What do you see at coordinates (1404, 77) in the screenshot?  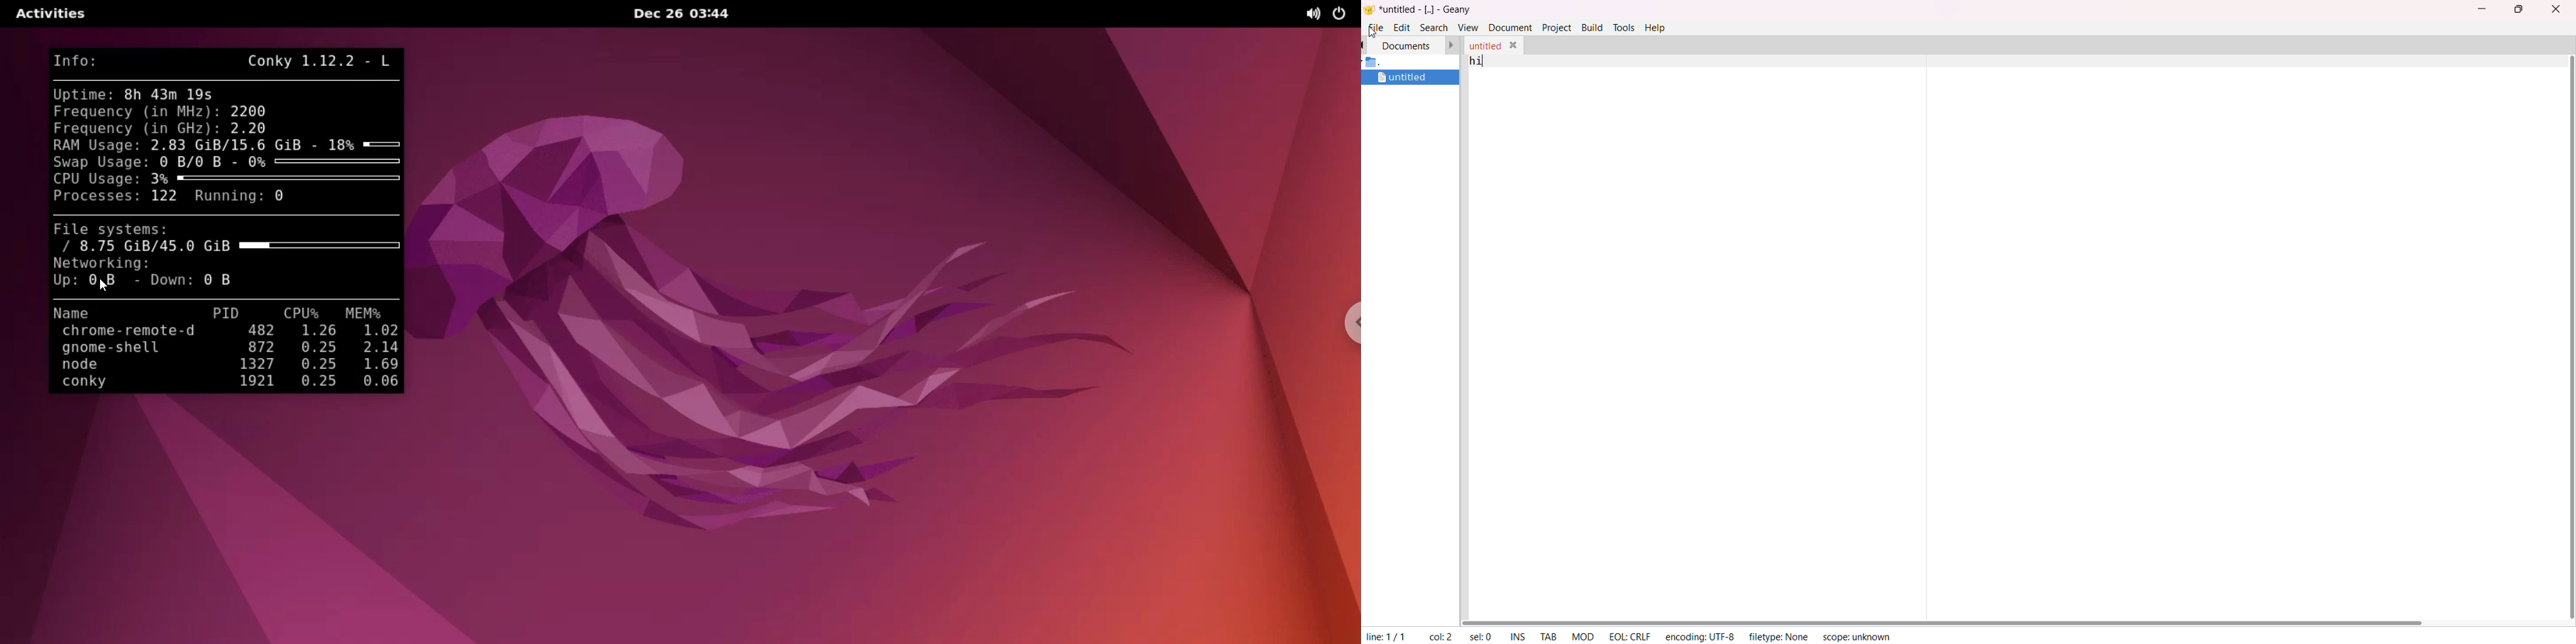 I see `untitled file` at bounding box center [1404, 77].